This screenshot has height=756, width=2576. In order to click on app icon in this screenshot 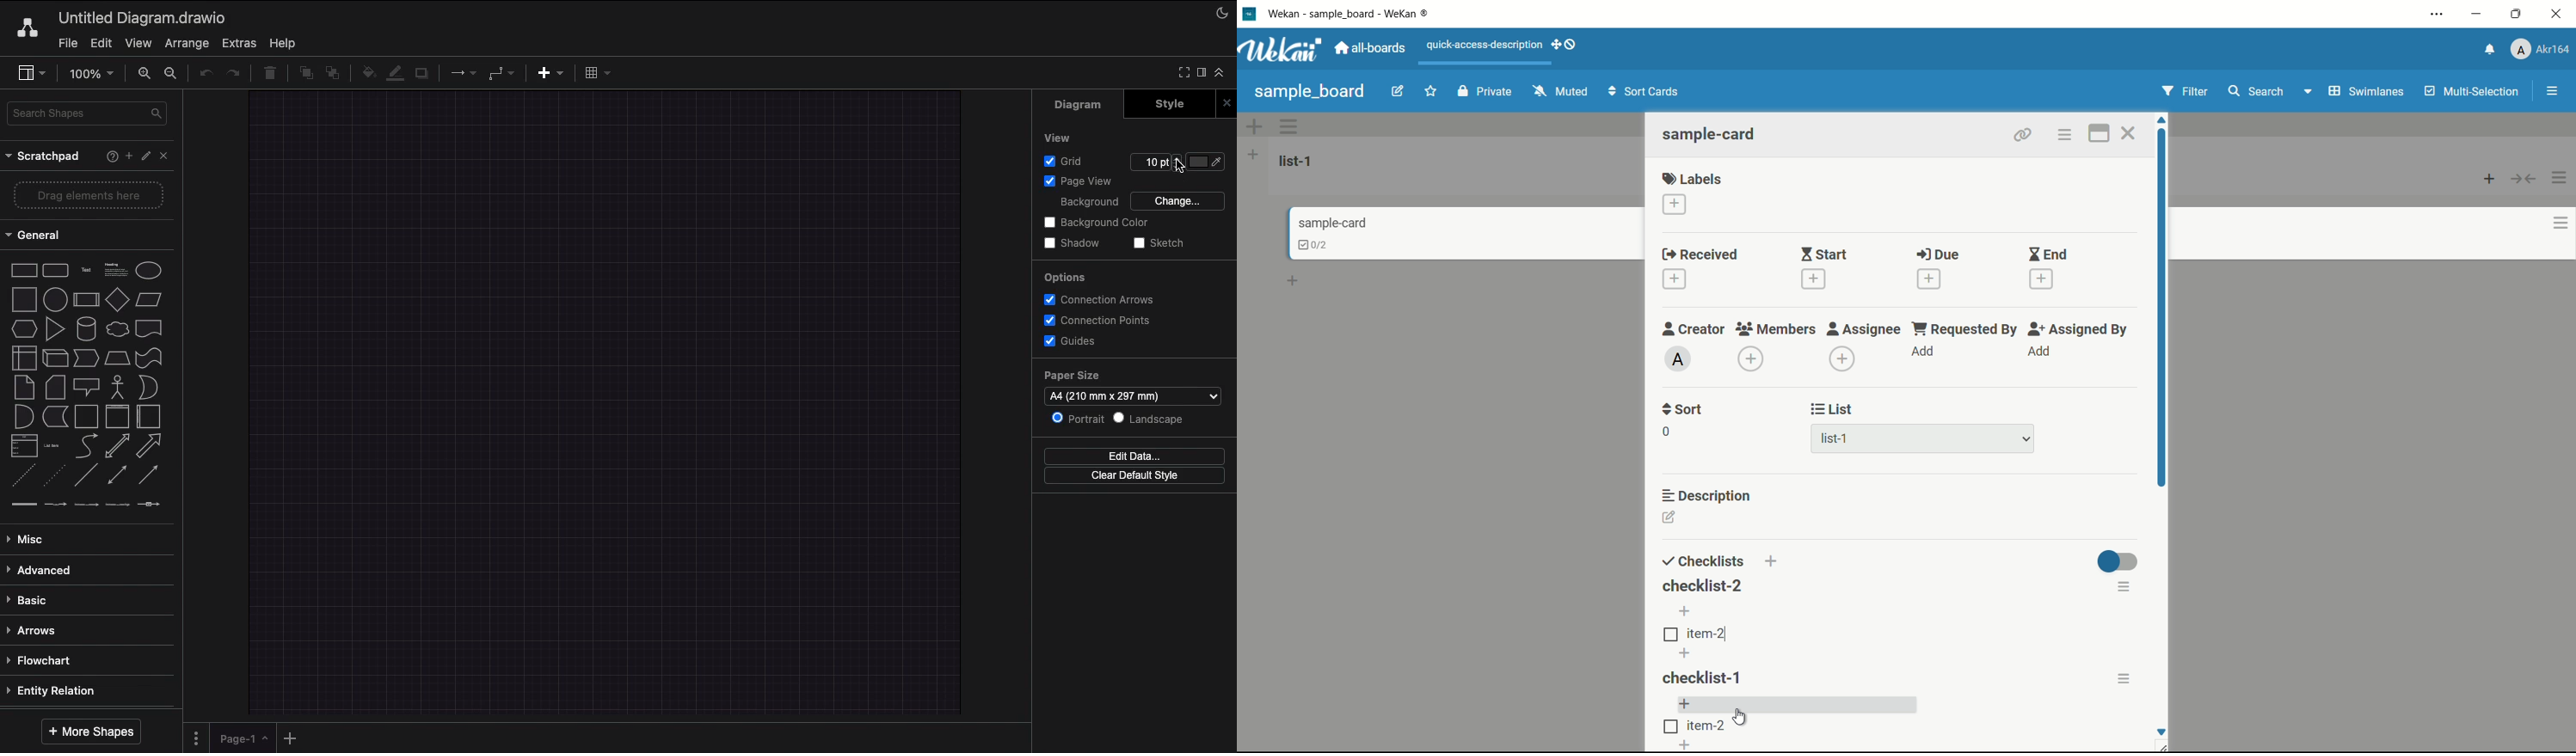, I will do `click(1249, 13)`.